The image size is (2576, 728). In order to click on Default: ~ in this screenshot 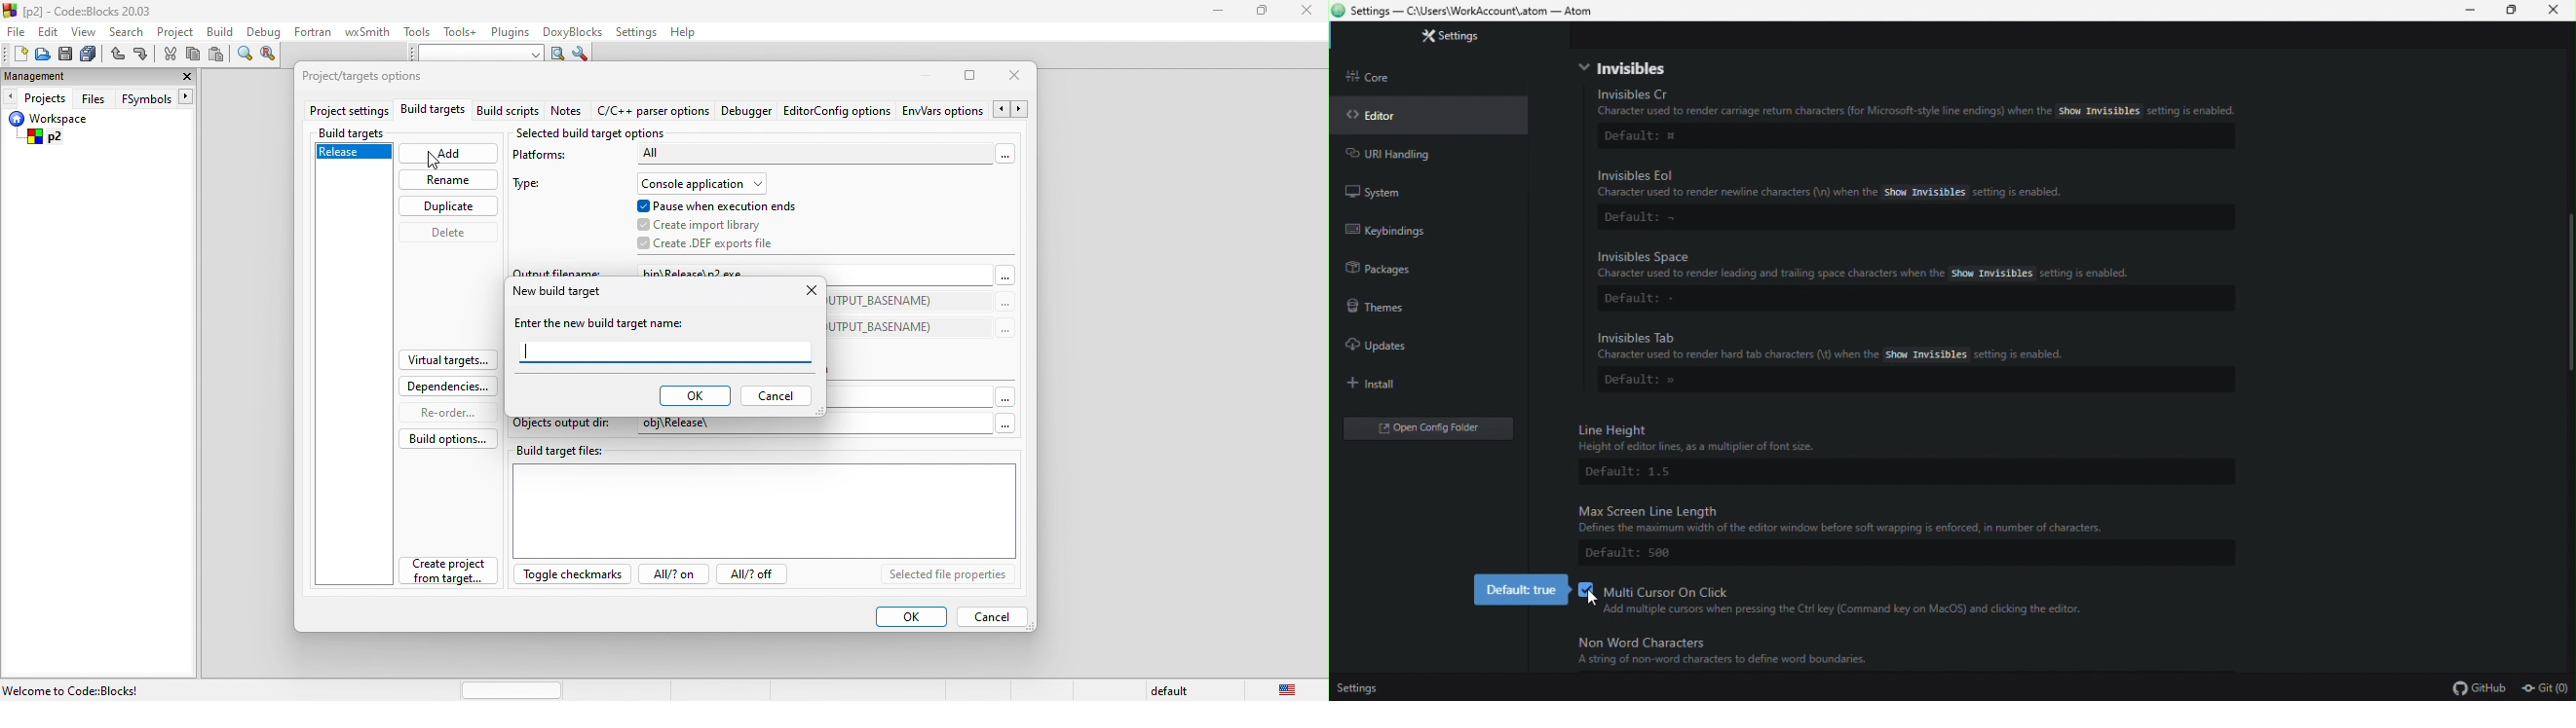, I will do `click(1640, 218)`.